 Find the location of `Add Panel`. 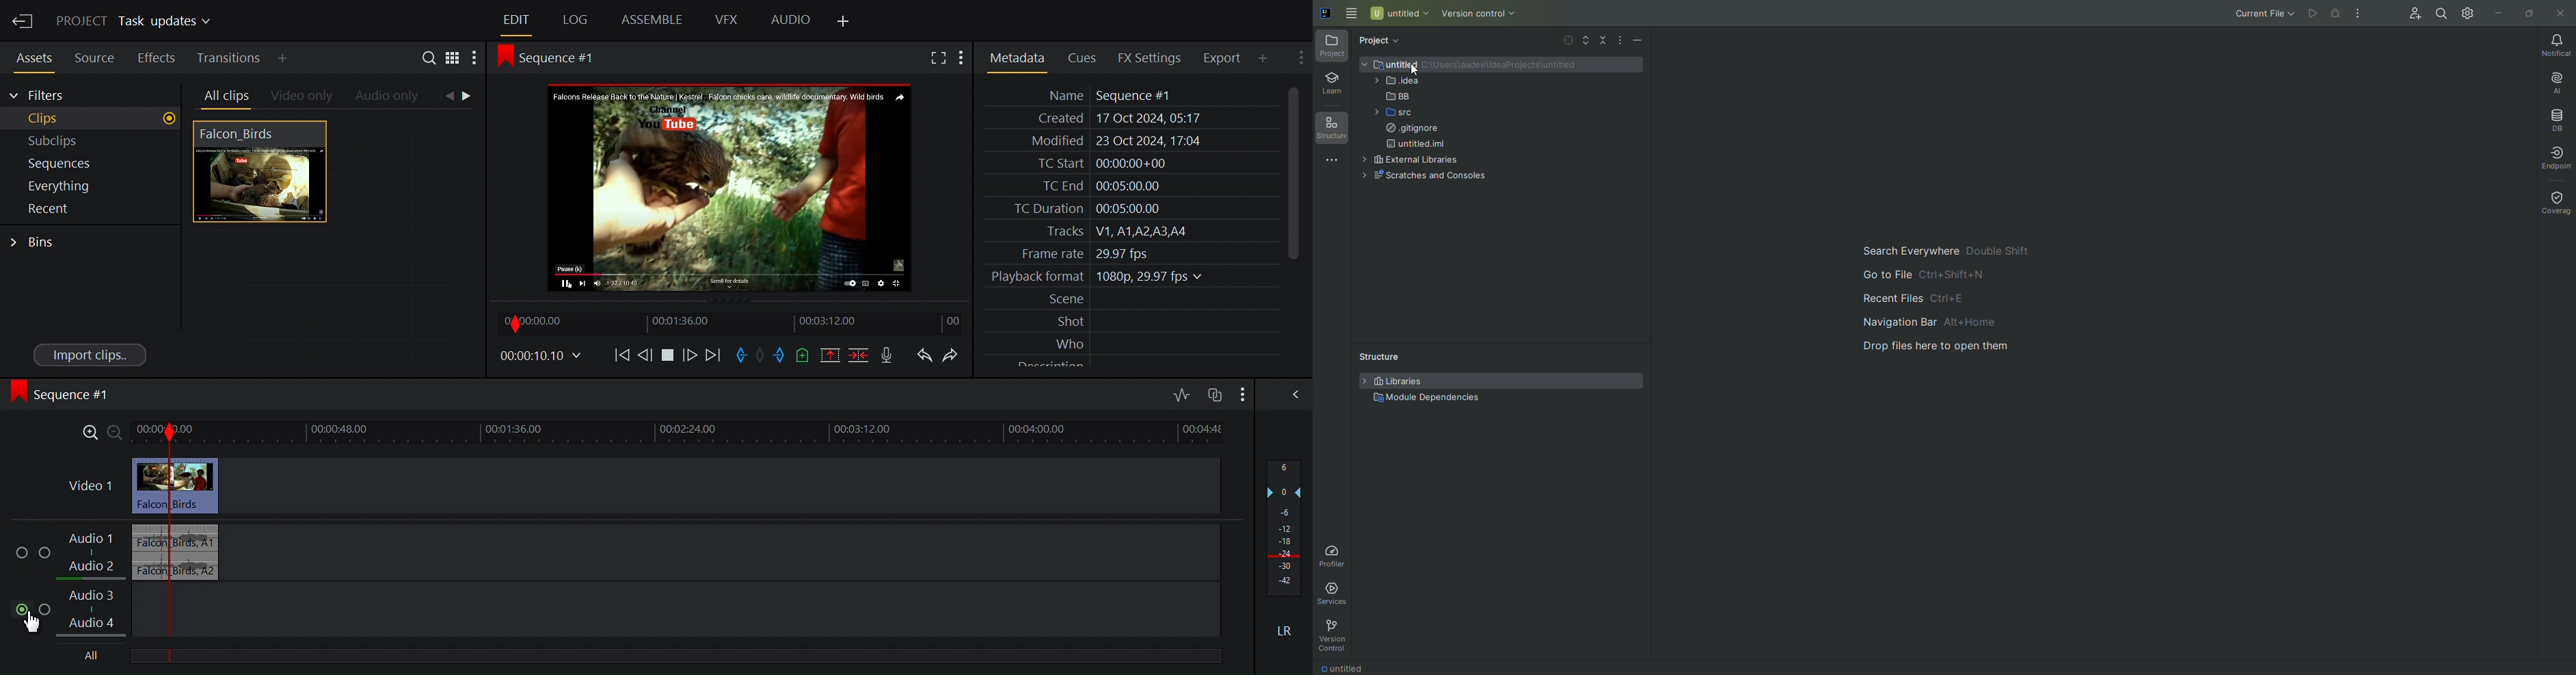

Add Panel is located at coordinates (842, 22).